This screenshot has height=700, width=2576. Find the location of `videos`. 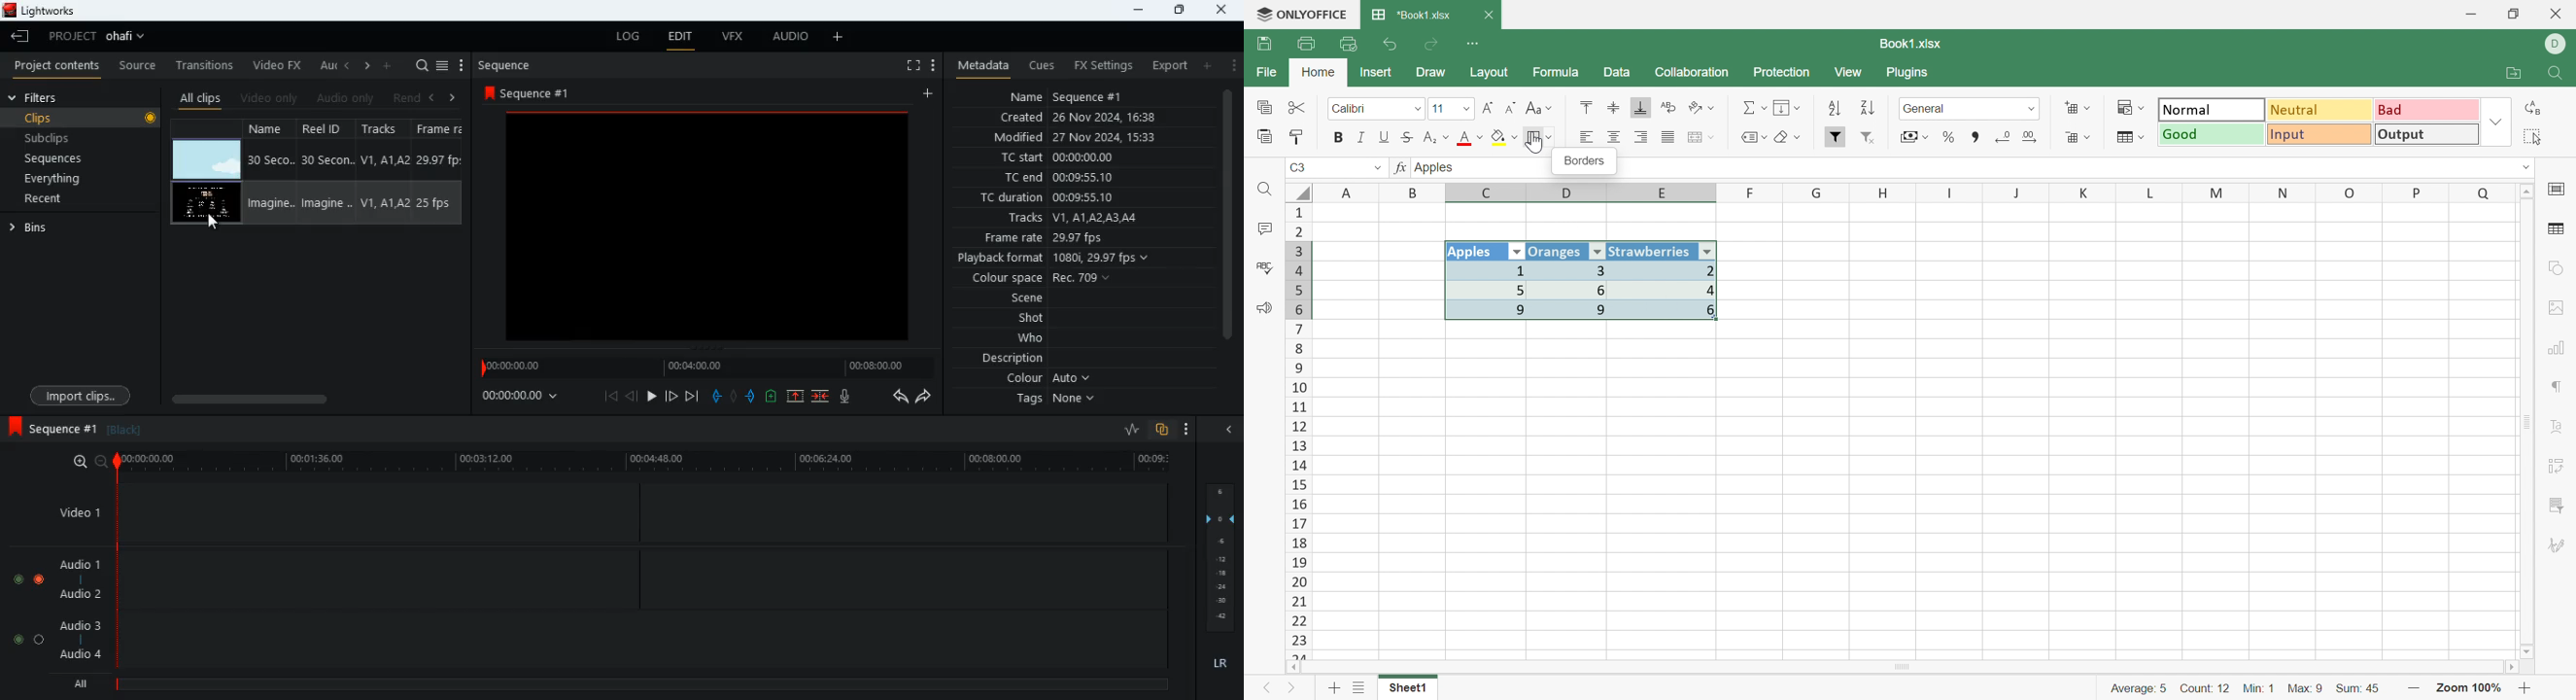

videos is located at coordinates (705, 228).